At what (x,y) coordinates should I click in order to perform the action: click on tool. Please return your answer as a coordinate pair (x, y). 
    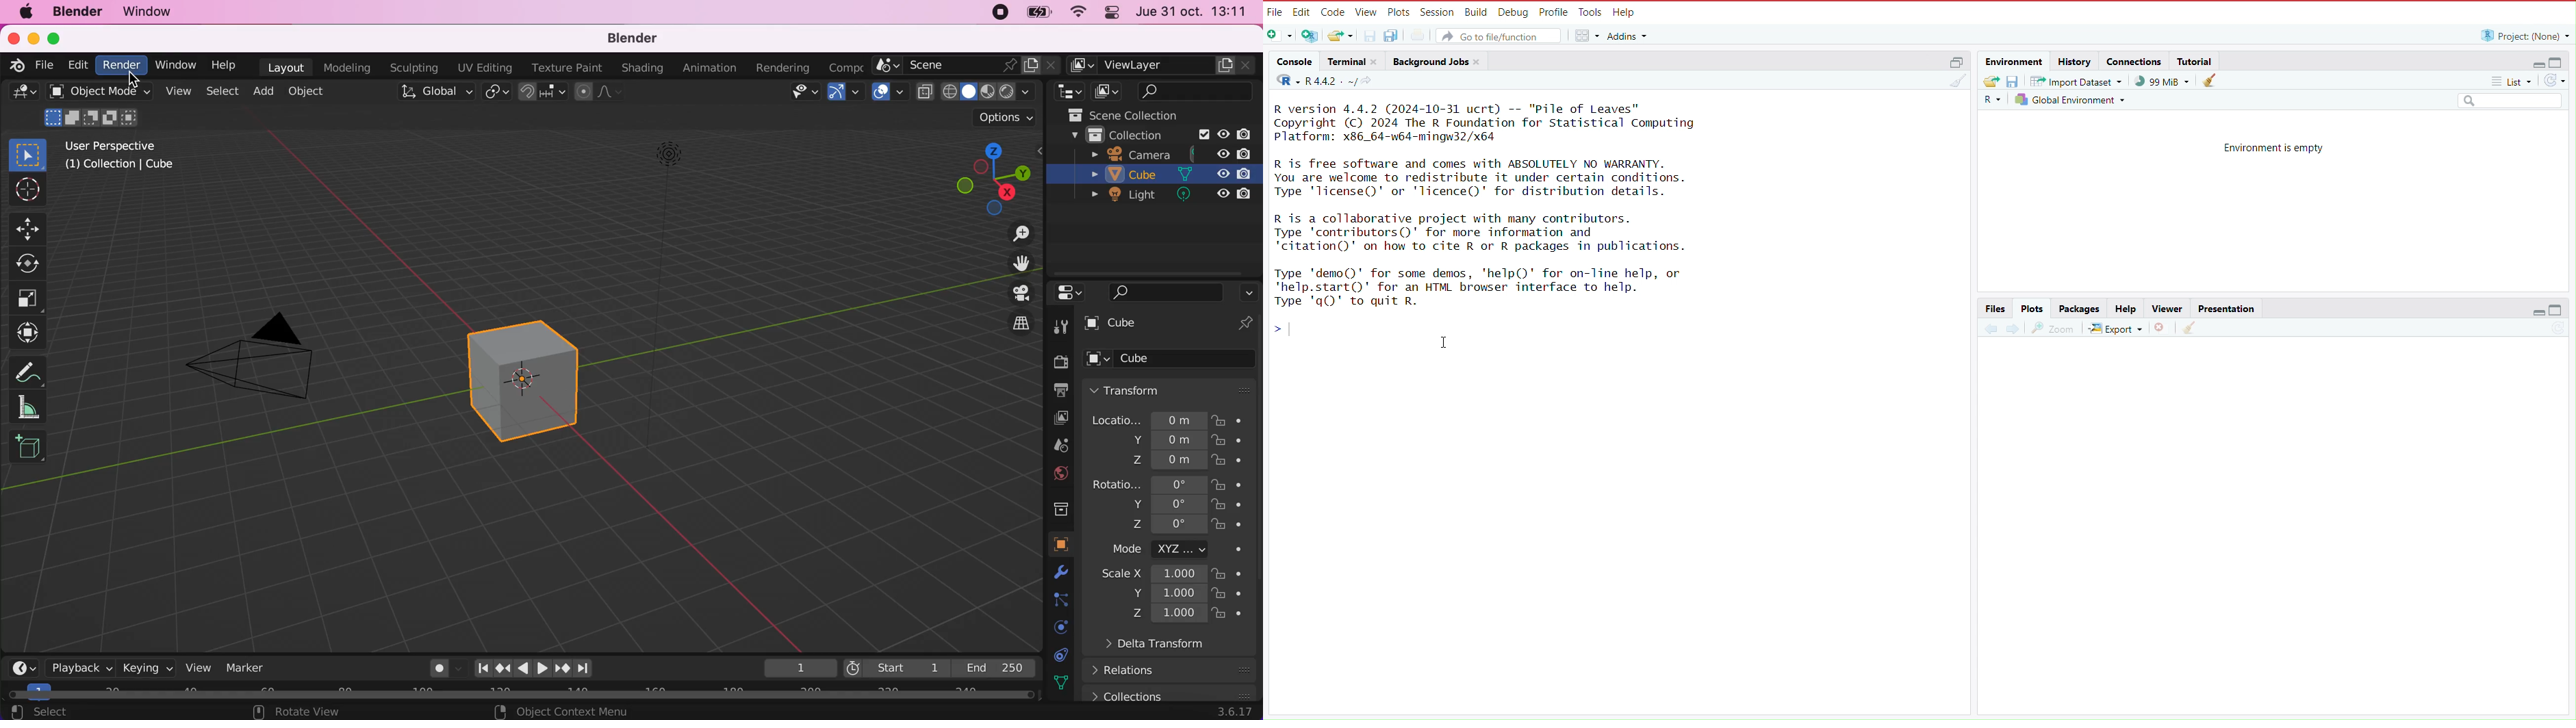
    Looking at the image, I should click on (1061, 327).